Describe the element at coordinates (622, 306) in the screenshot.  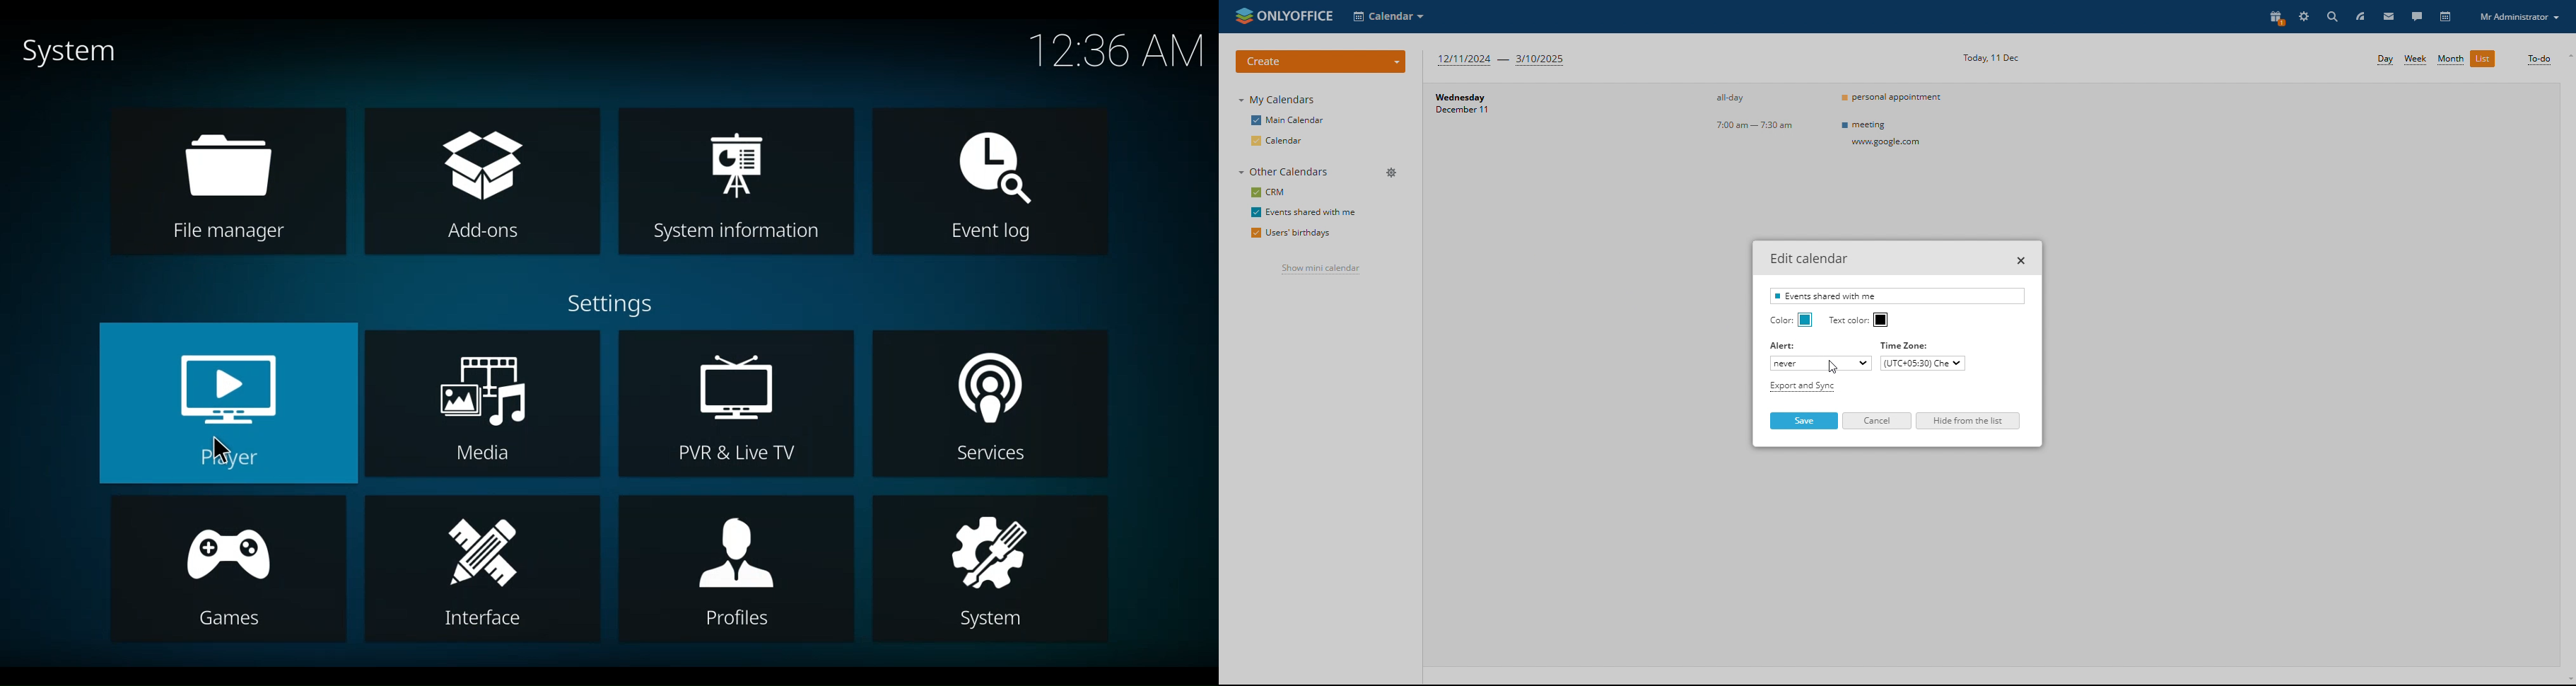
I see `Settings` at that location.